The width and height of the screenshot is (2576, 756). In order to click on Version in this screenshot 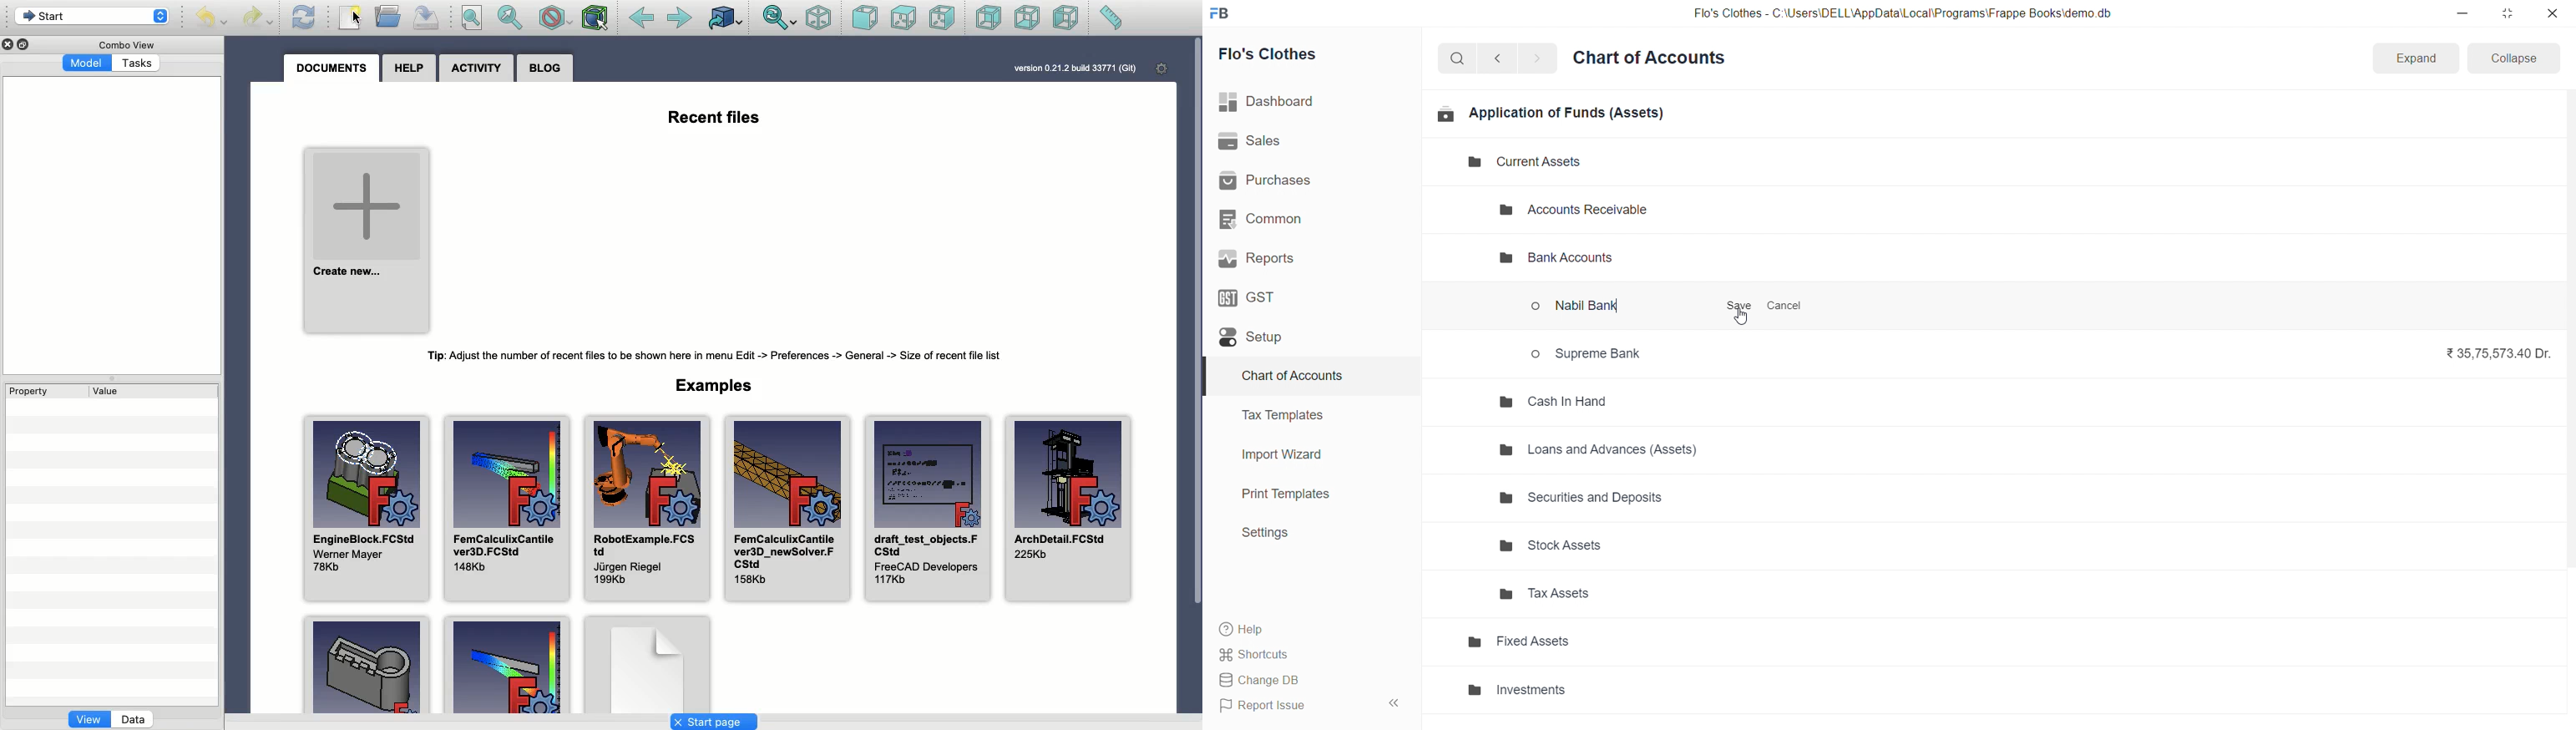, I will do `click(1075, 67)`.